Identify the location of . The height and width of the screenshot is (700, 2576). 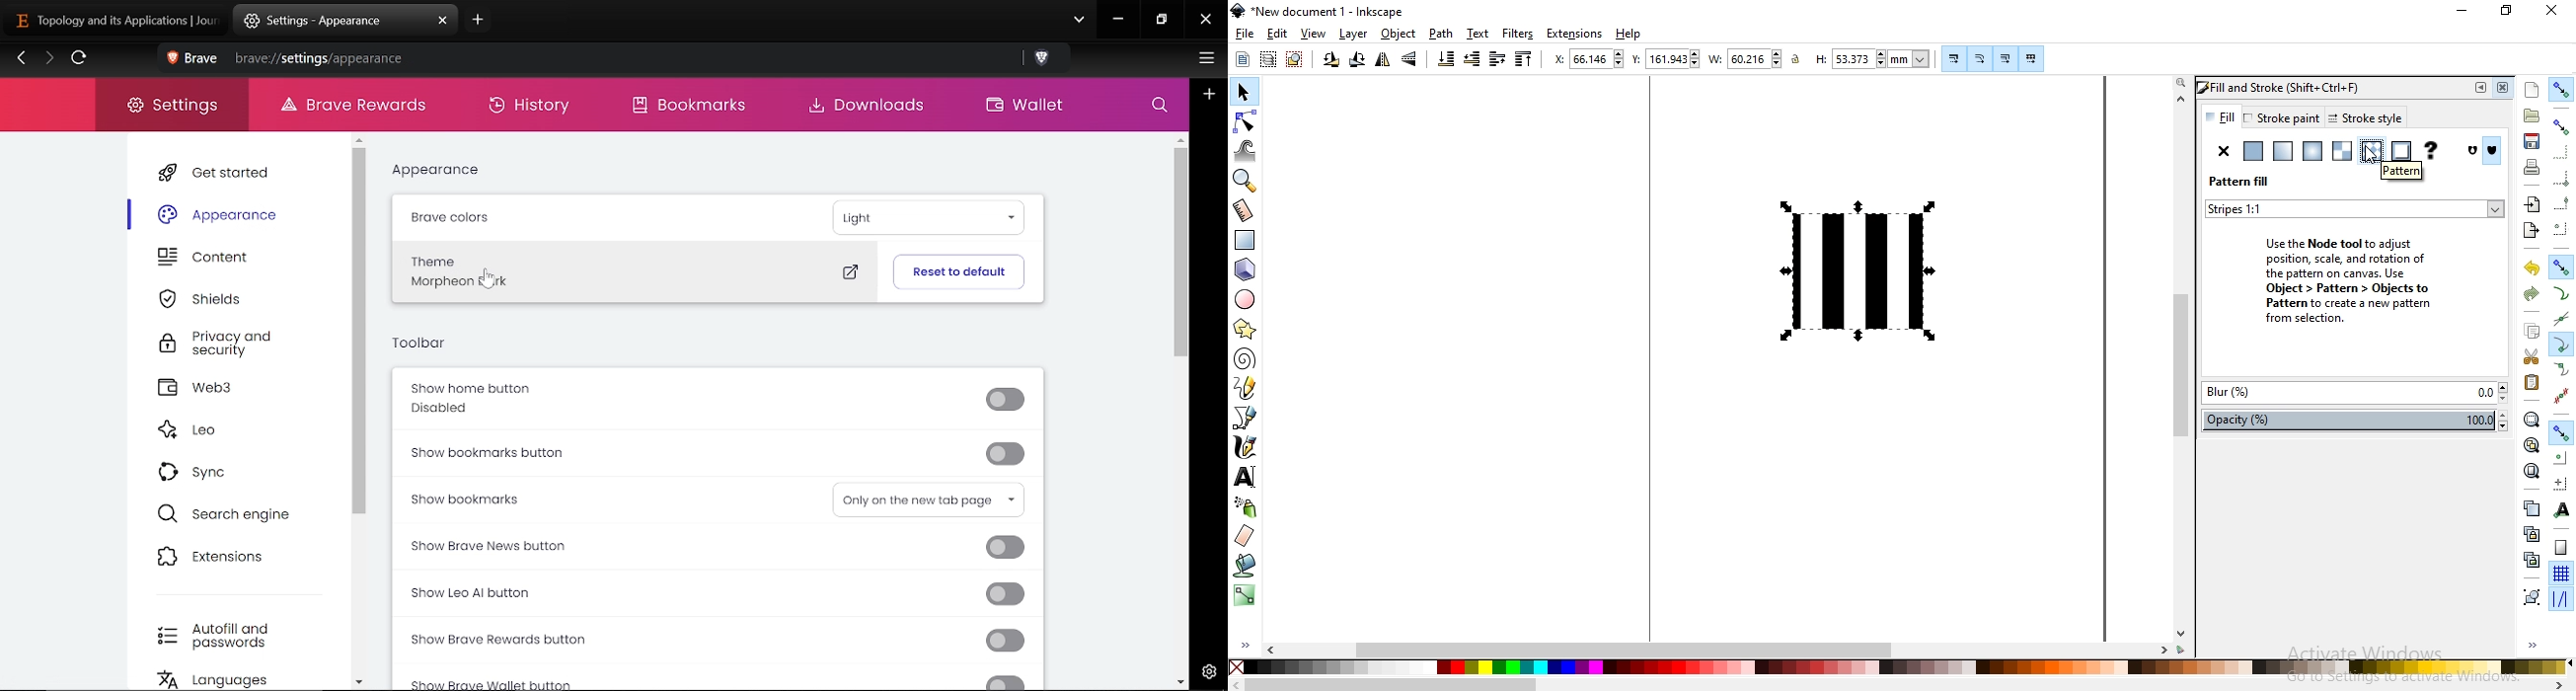
(1392, 684).